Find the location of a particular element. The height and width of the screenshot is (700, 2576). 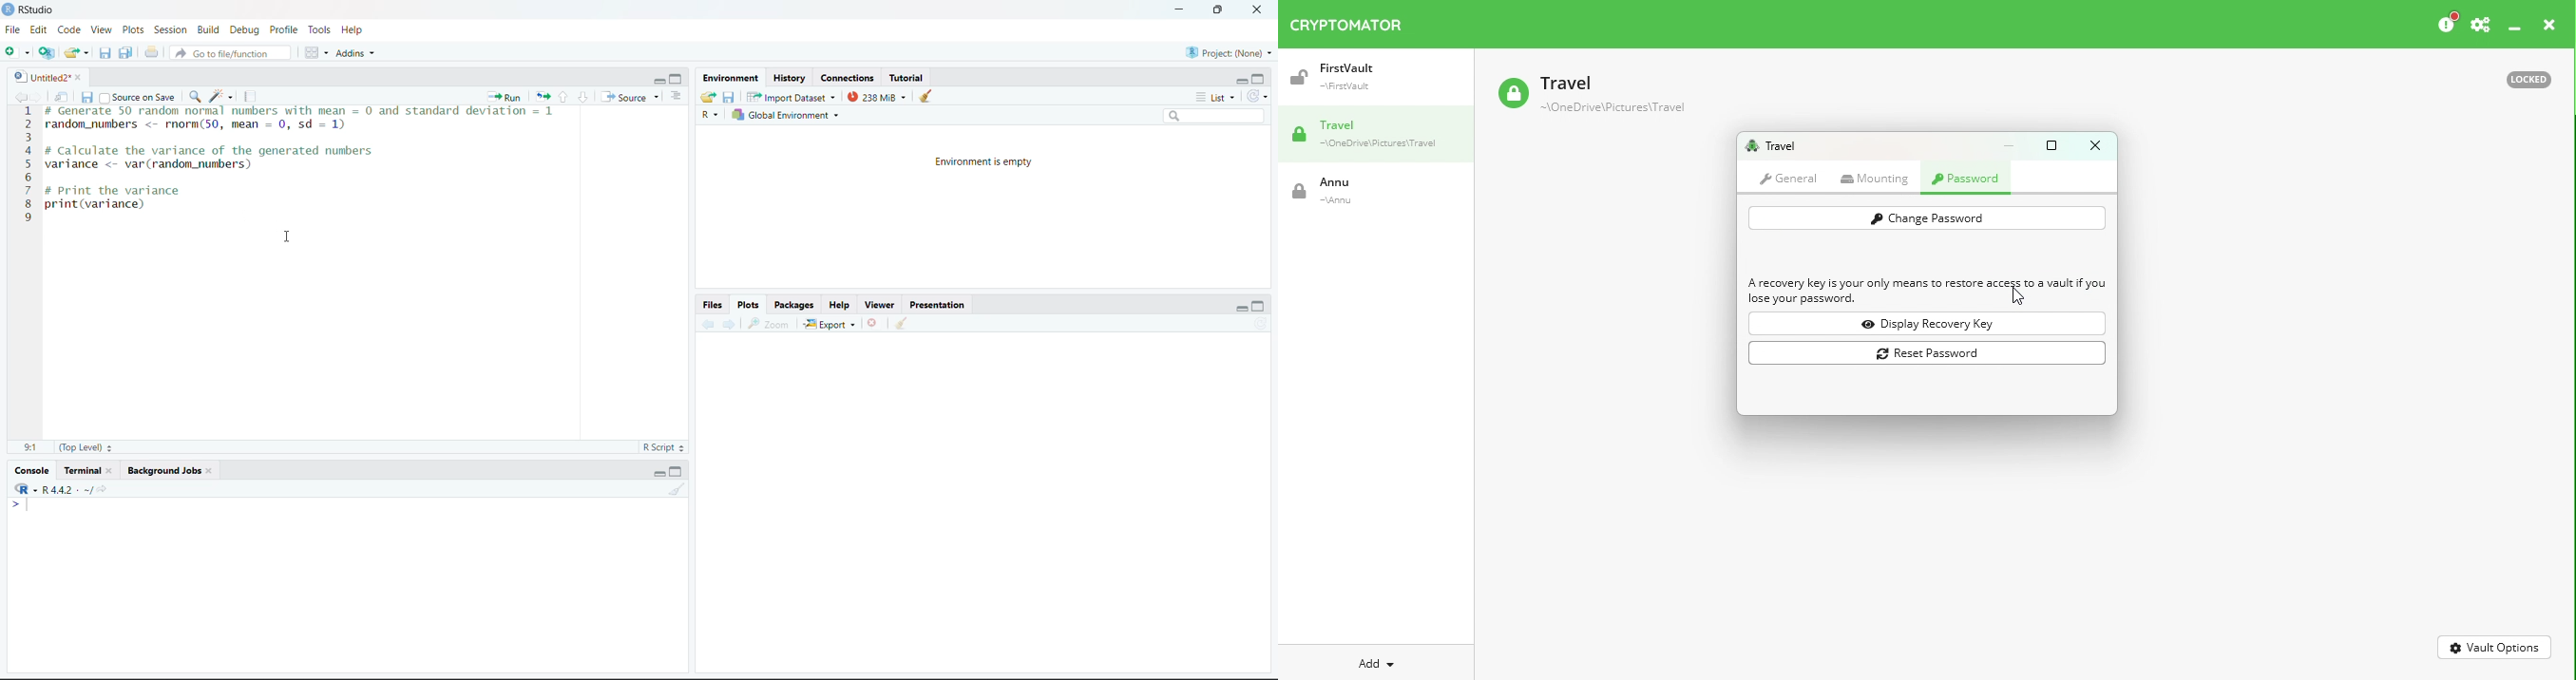

Tools is located at coordinates (321, 30).